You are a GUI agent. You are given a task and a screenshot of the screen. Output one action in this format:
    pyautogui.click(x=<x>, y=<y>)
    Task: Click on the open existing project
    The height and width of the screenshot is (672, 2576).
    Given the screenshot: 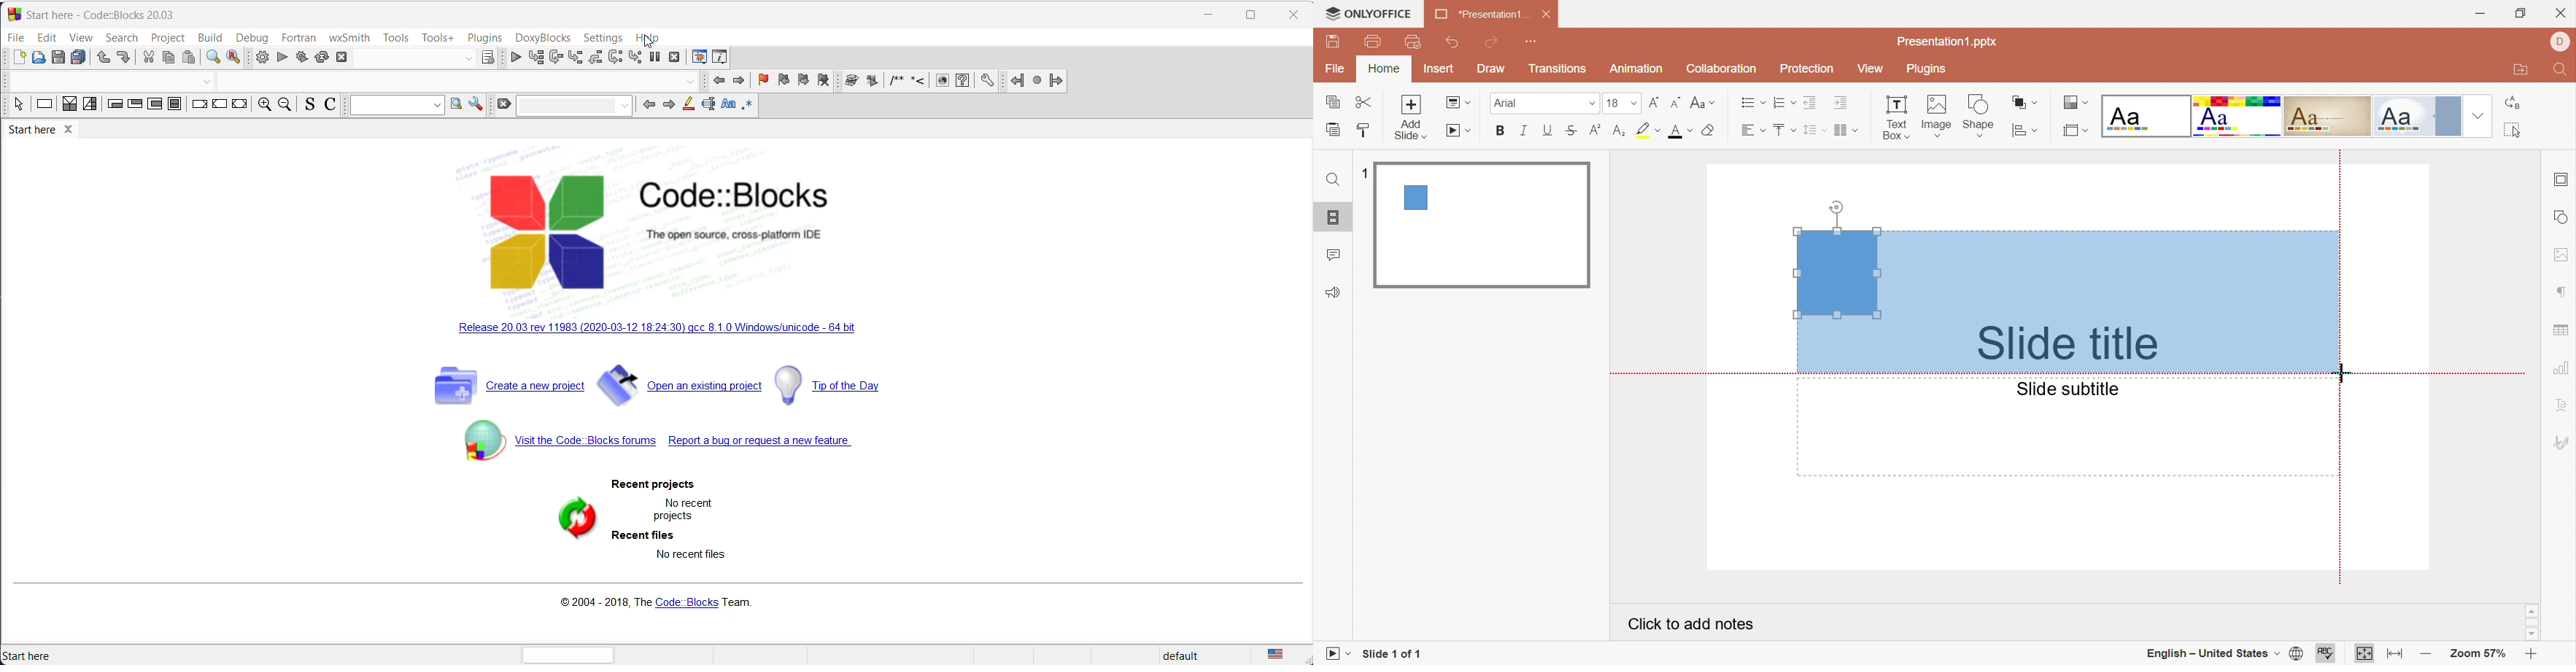 What is the action you would take?
    pyautogui.click(x=681, y=388)
    